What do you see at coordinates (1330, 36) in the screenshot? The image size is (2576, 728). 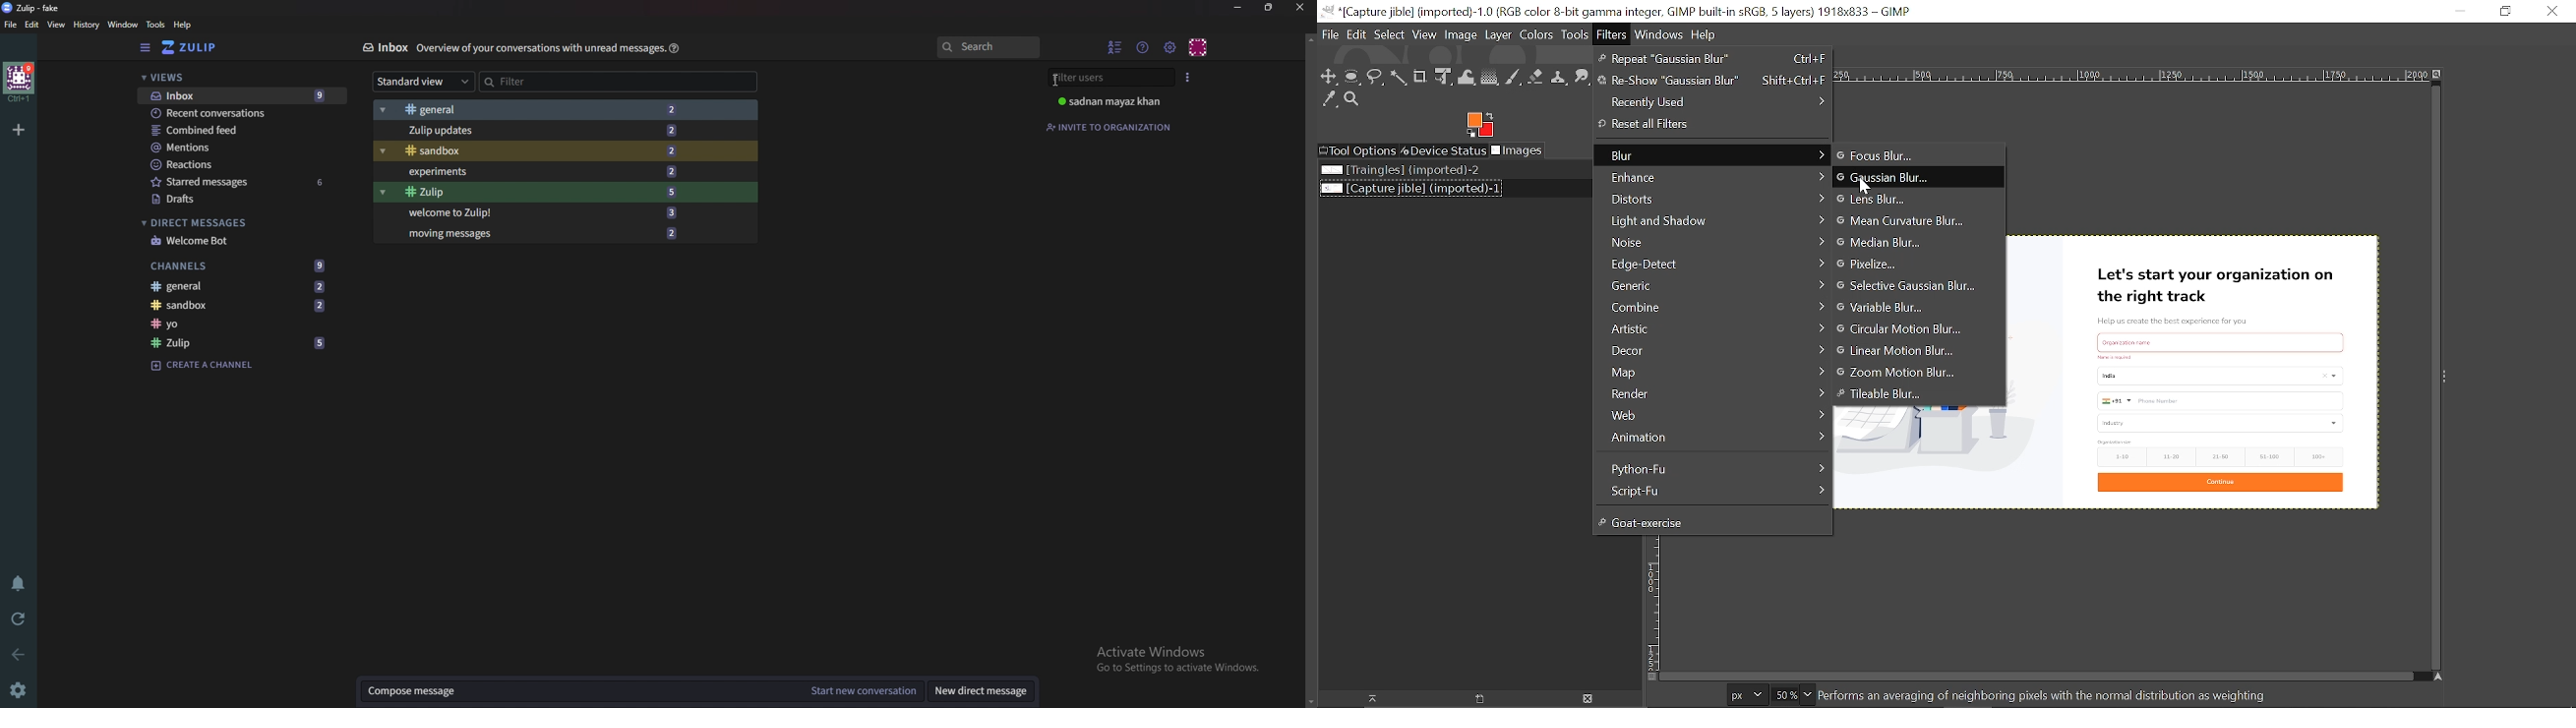 I see `File` at bounding box center [1330, 36].